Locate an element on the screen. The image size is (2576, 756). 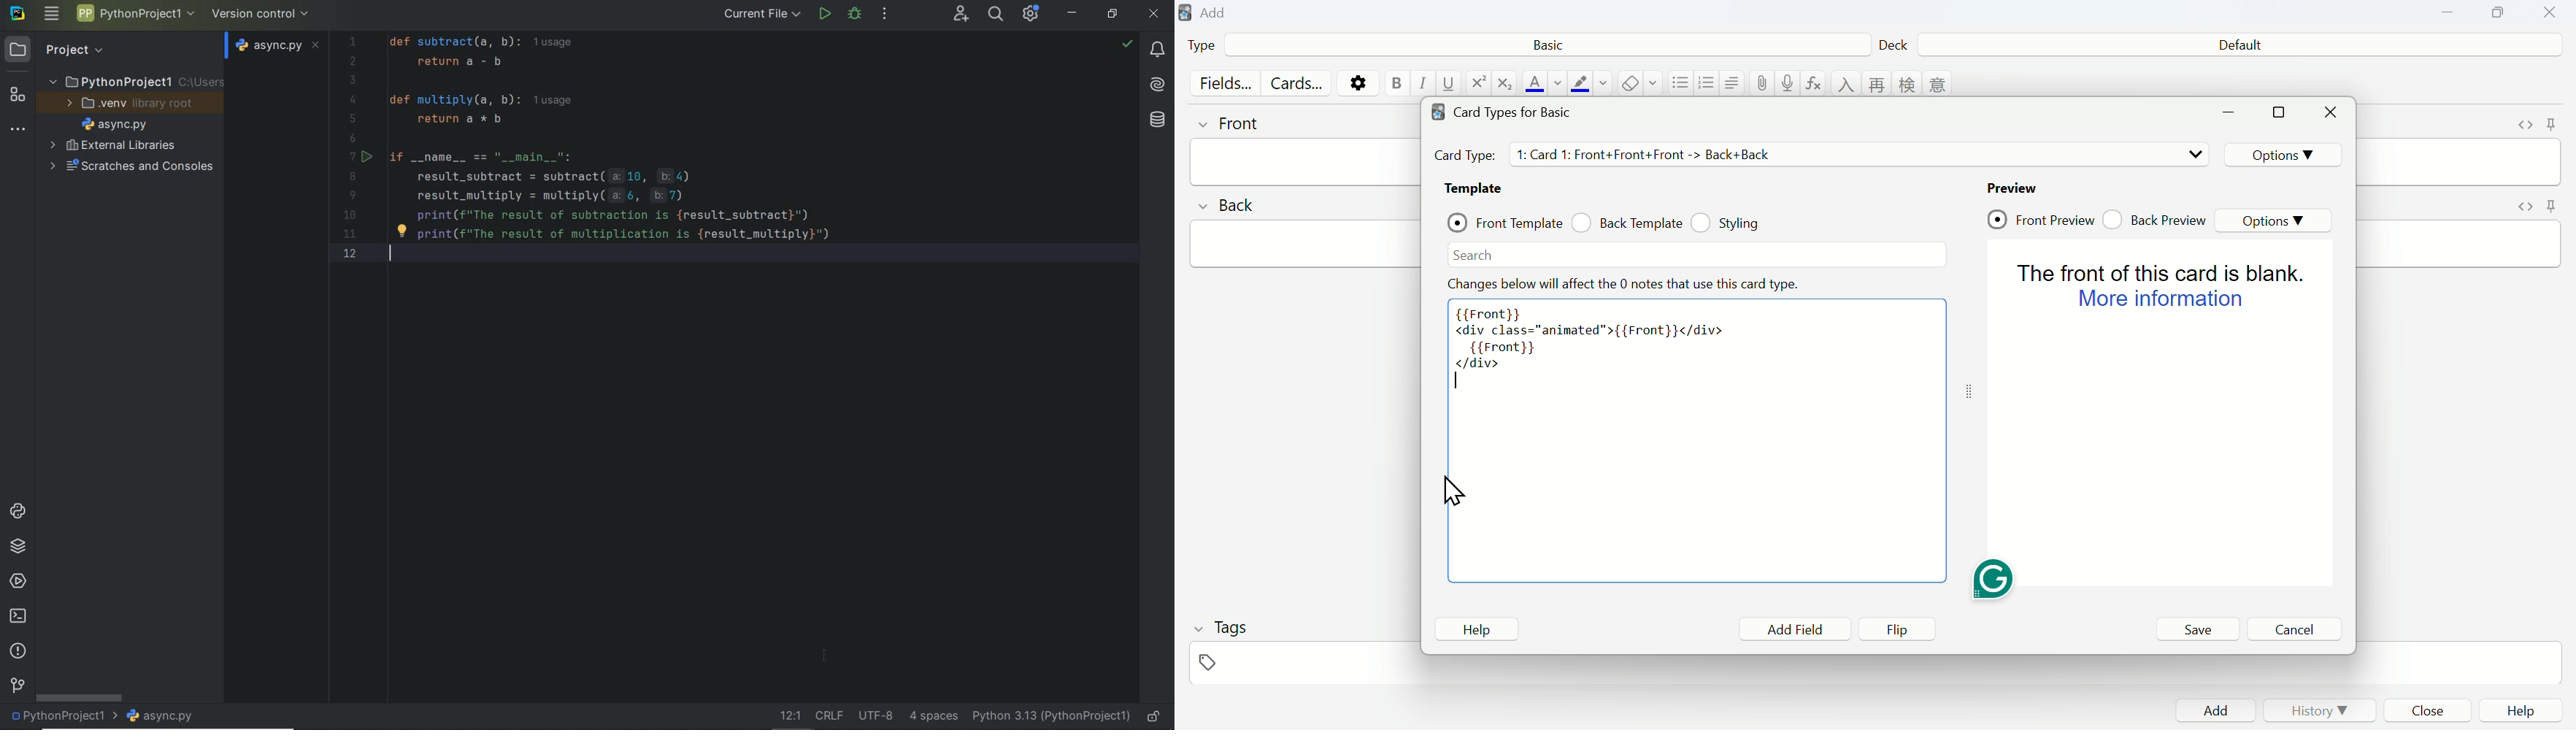
minimize is located at coordinates (2232, 116).